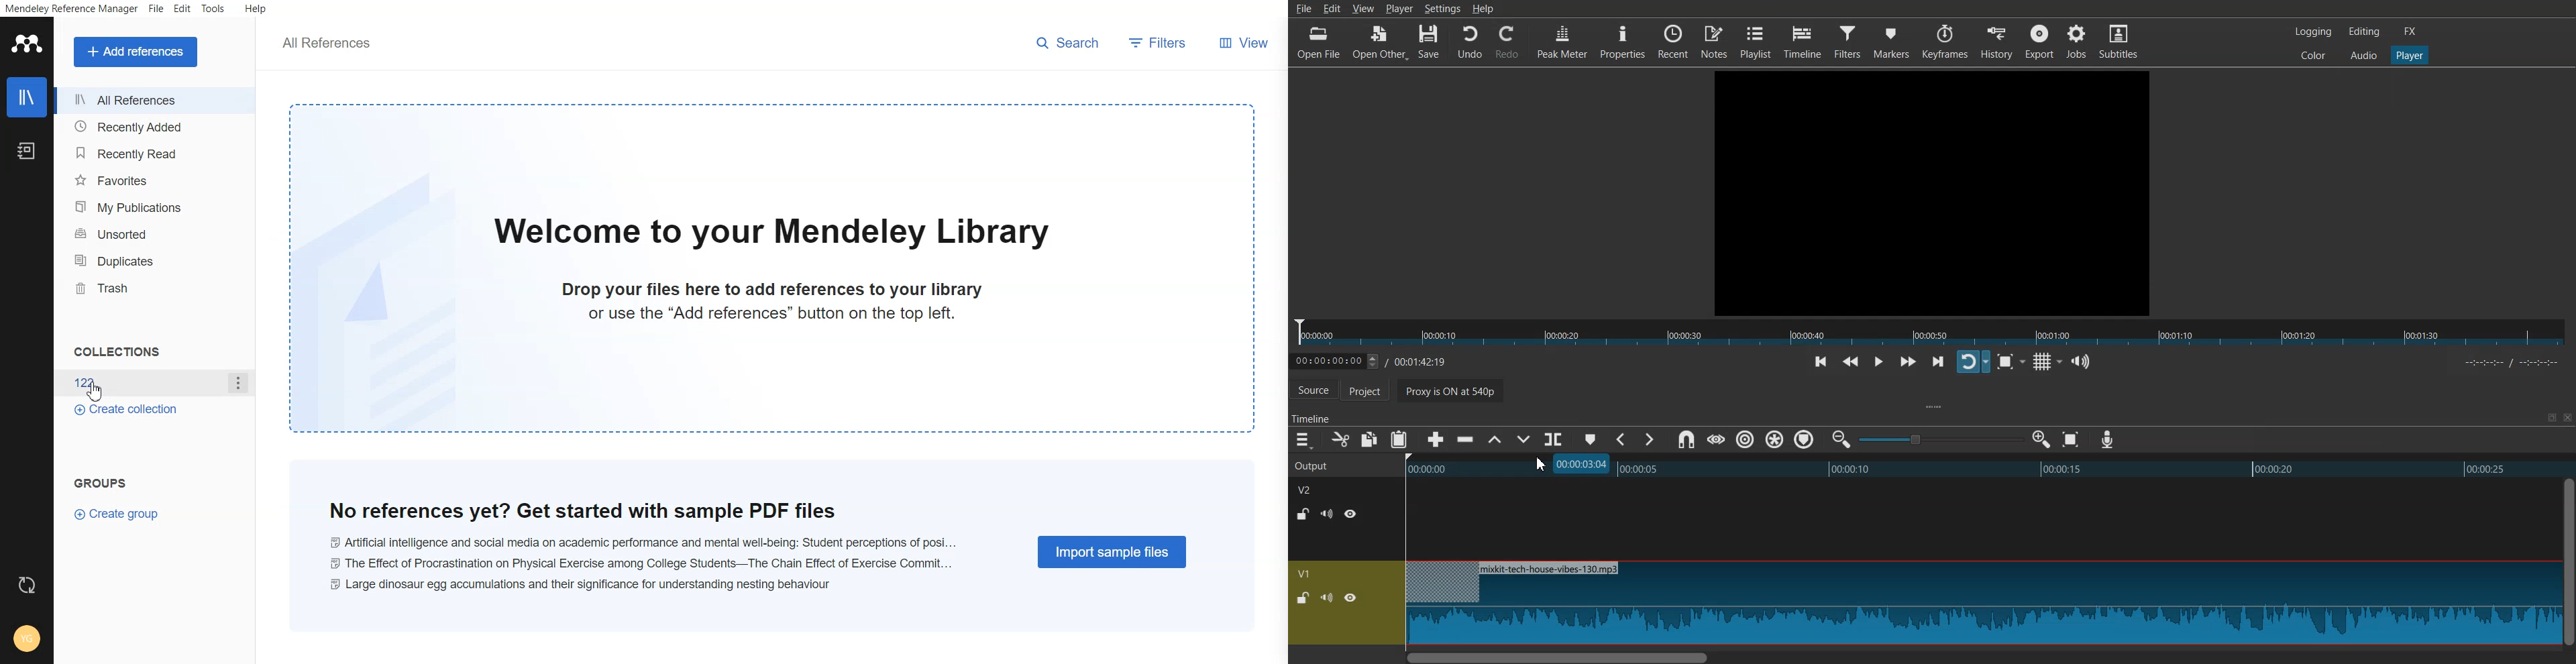 The image size is (2576, 672). Describe the element at coordinates (1379, 359) in the screenshot. I see `Timeline` at that location.